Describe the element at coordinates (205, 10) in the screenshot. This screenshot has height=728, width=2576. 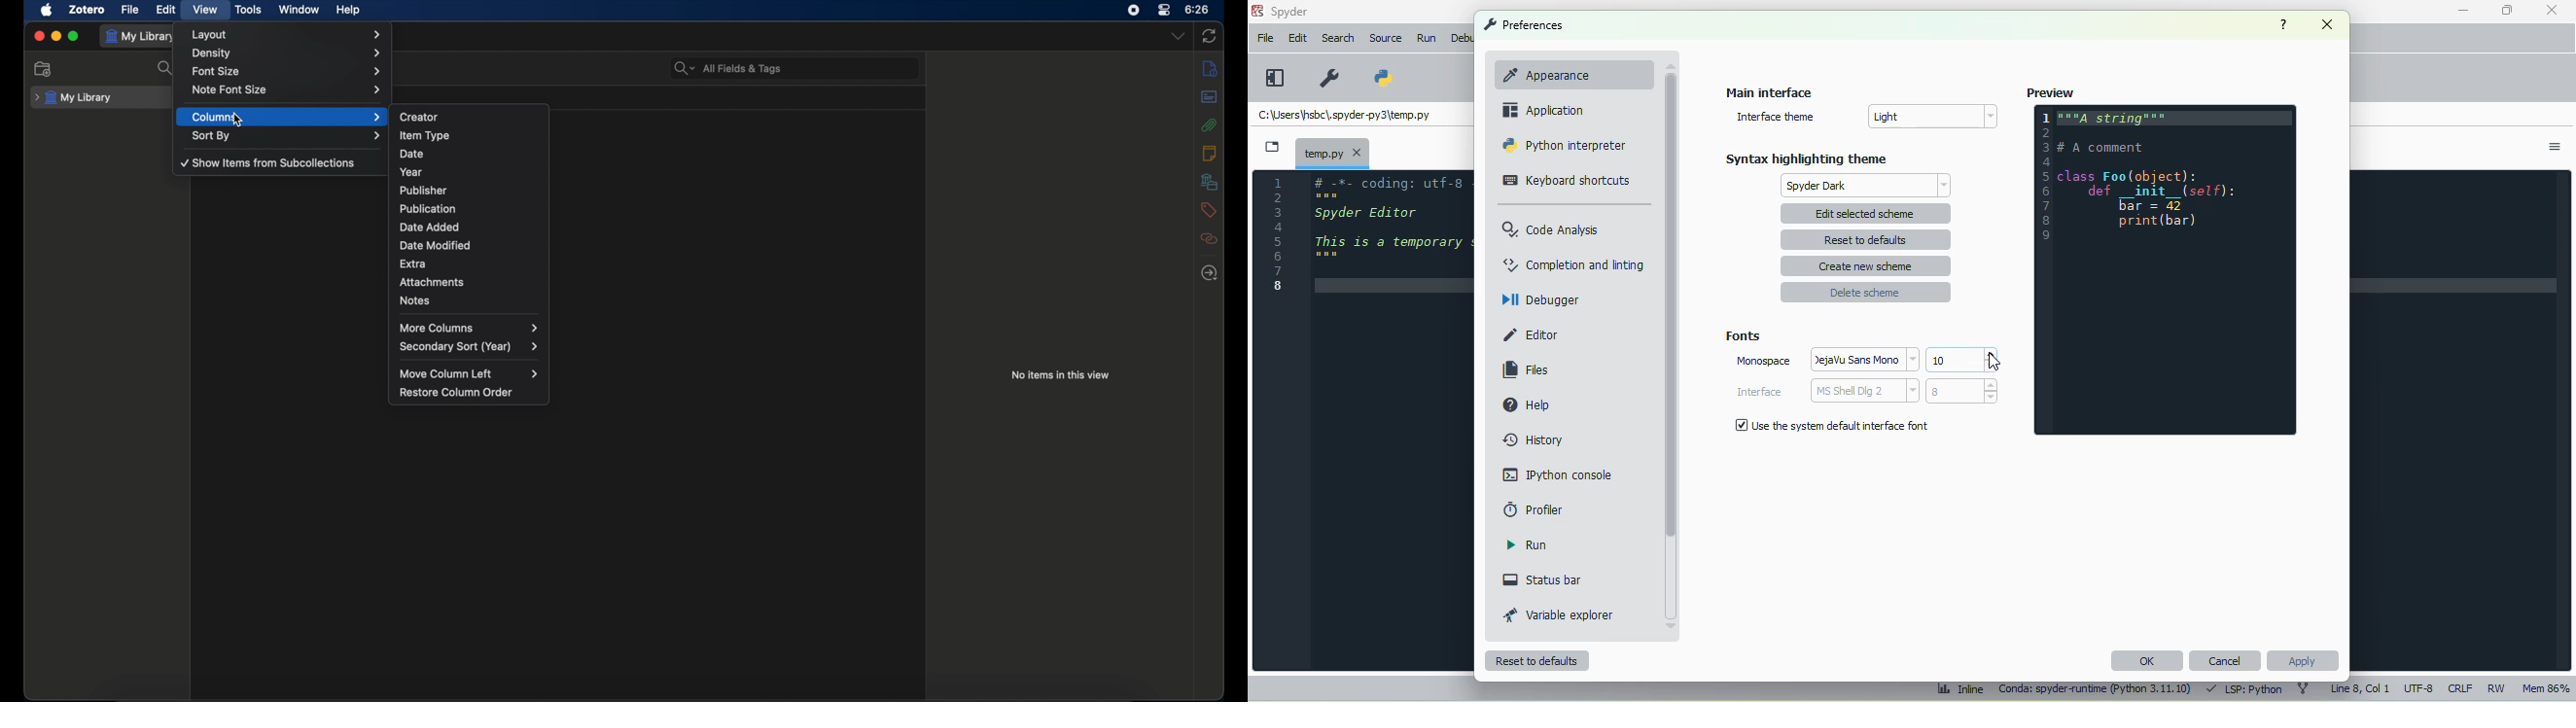
I see `view` at that location.